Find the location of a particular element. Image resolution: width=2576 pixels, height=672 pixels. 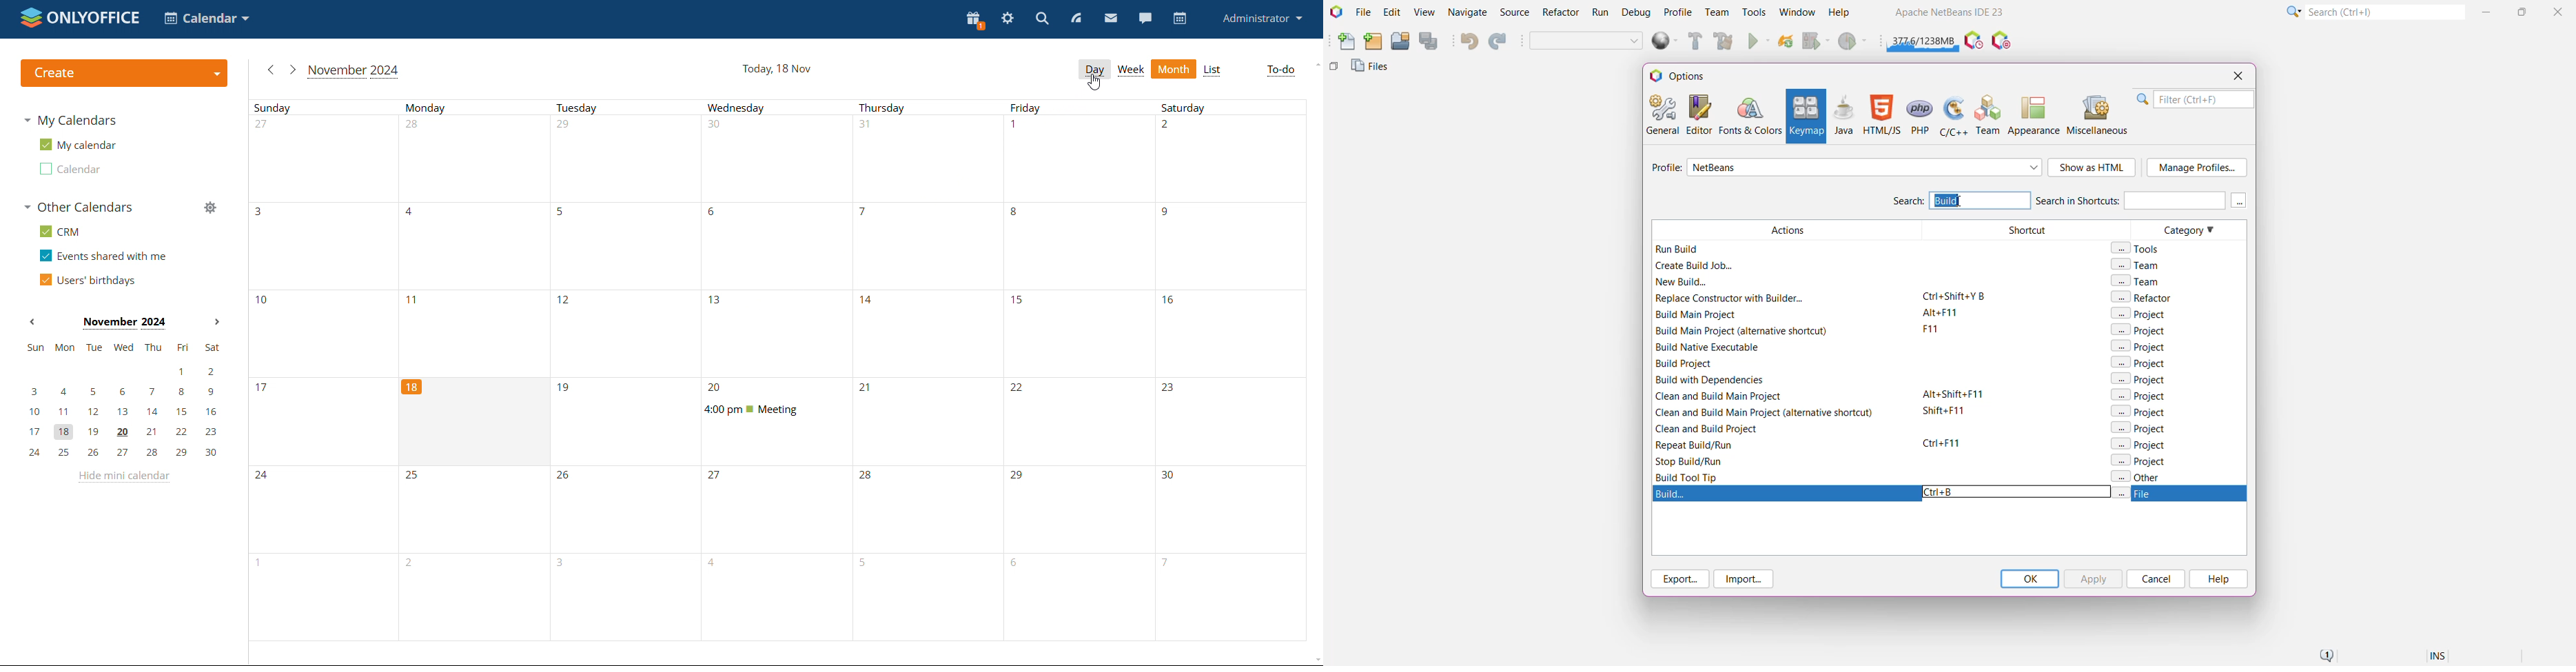

Fonts and Colors is located at coordinates (1750, 115).